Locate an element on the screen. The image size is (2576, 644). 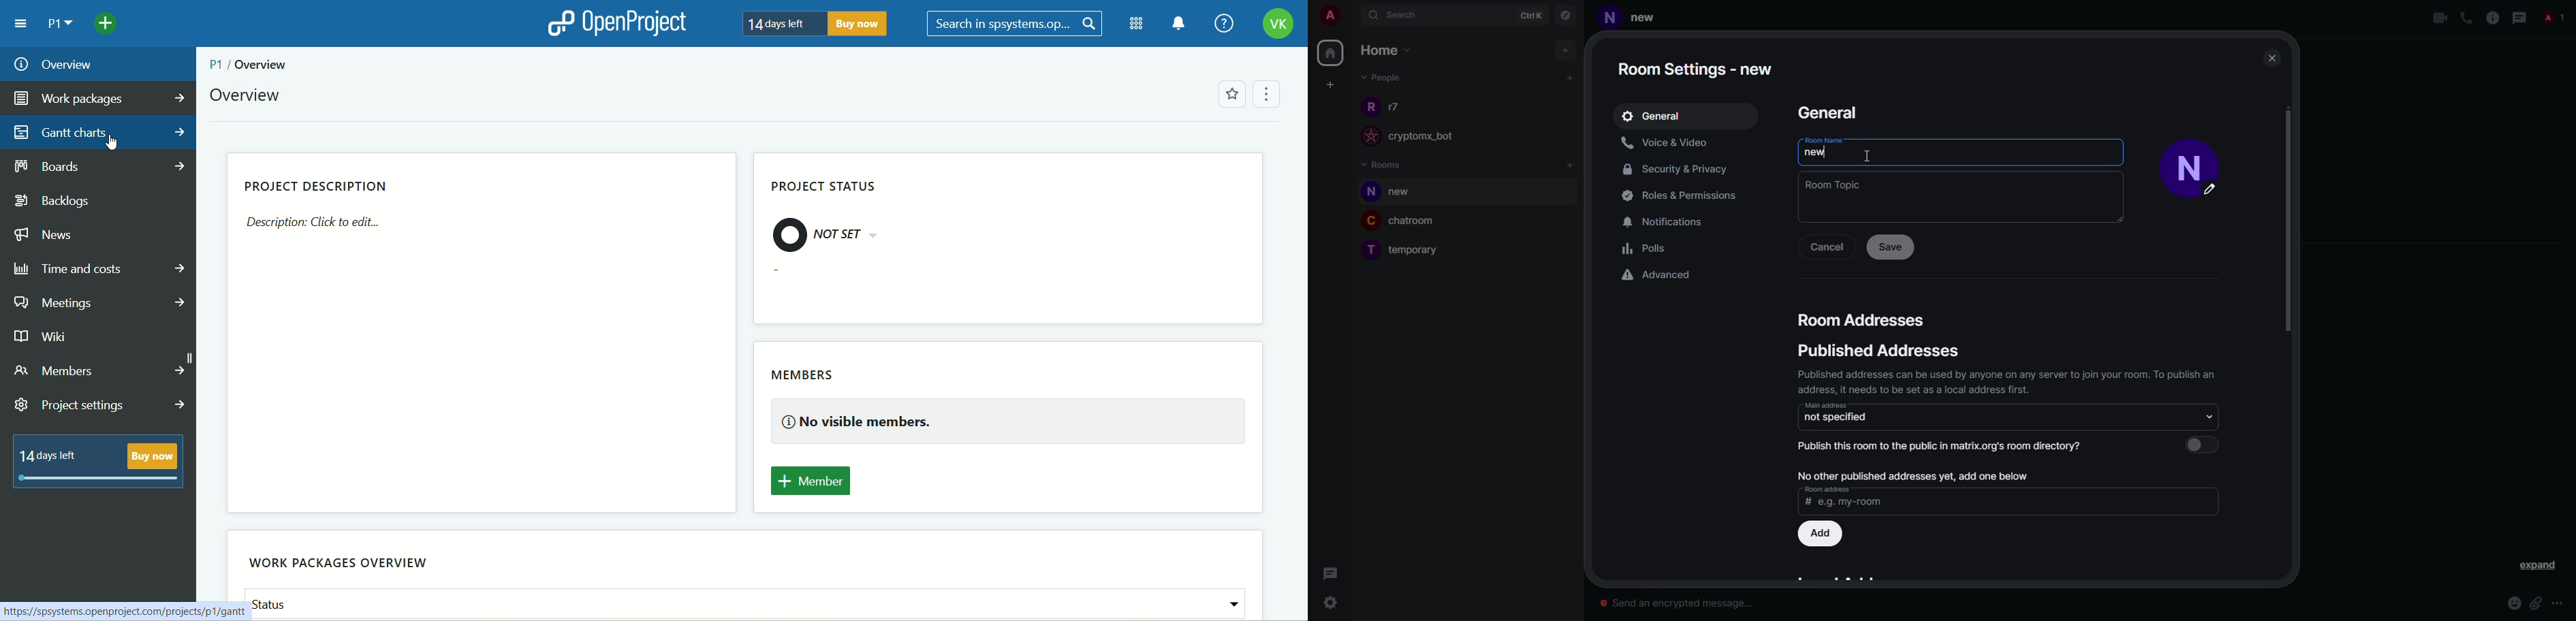
navigator is located at coordinates (1567, 15).